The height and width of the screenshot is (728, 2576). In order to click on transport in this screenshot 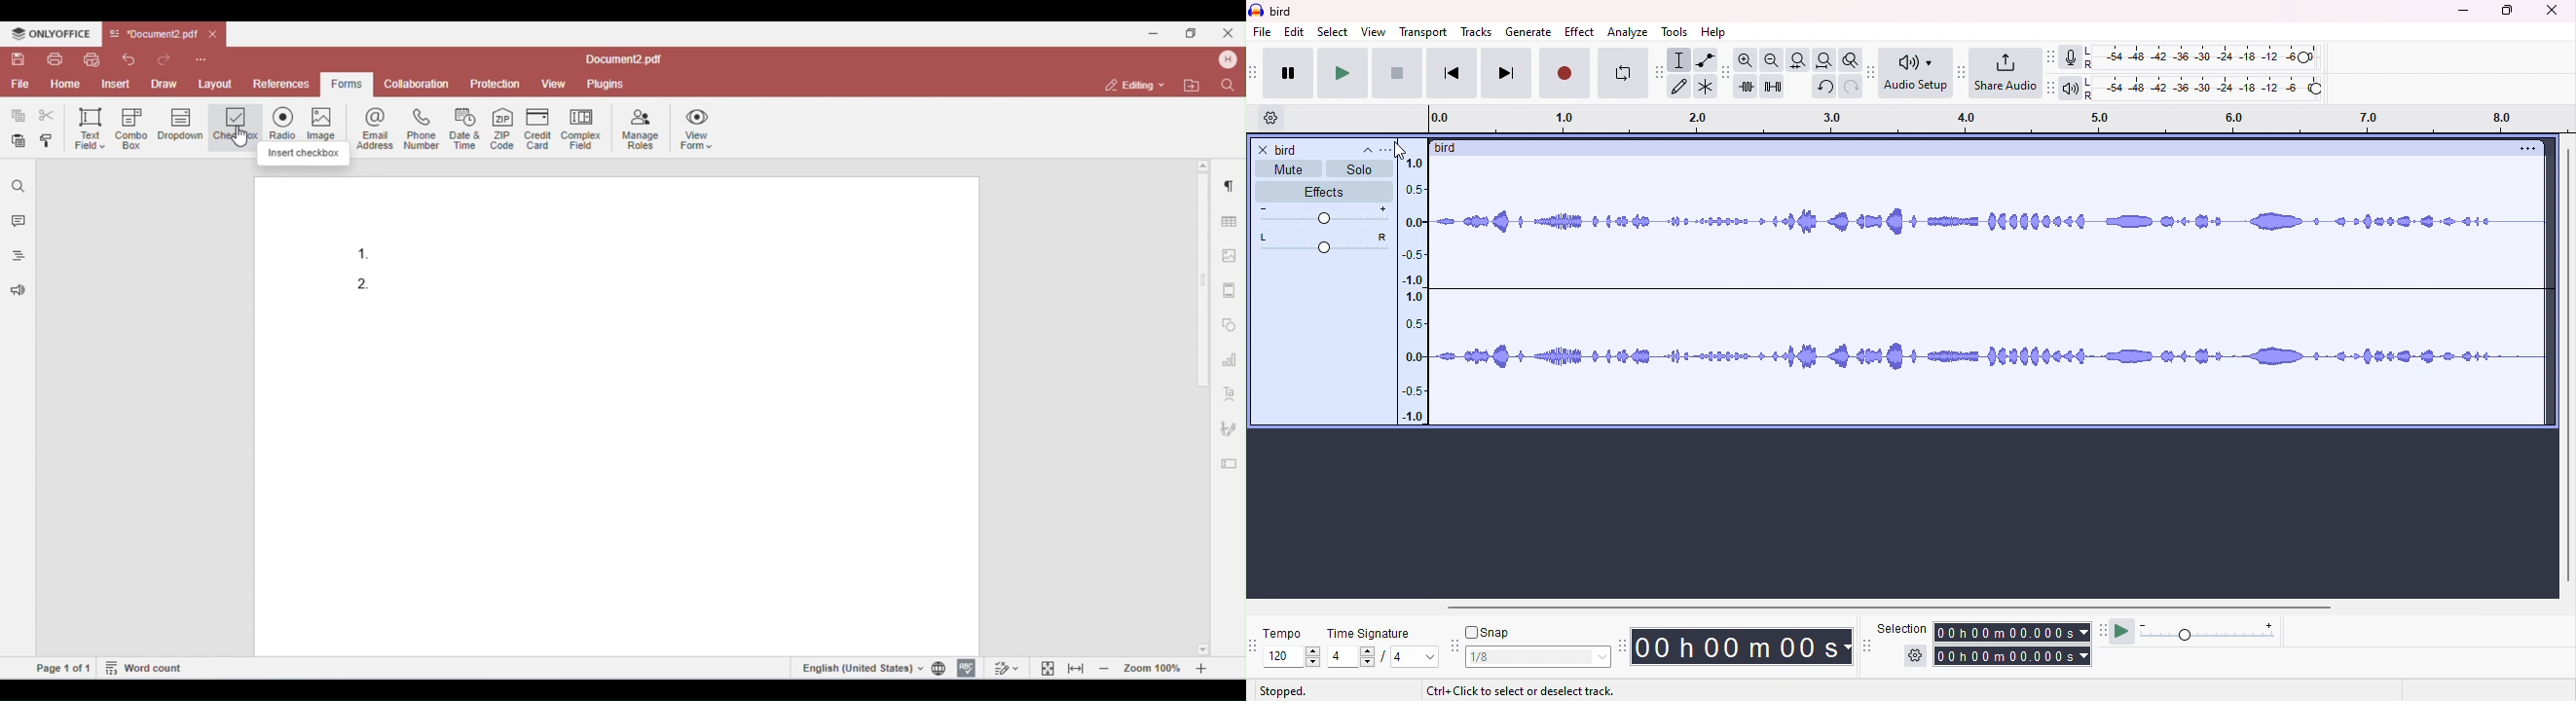, I will do `click(1423, 32)`.